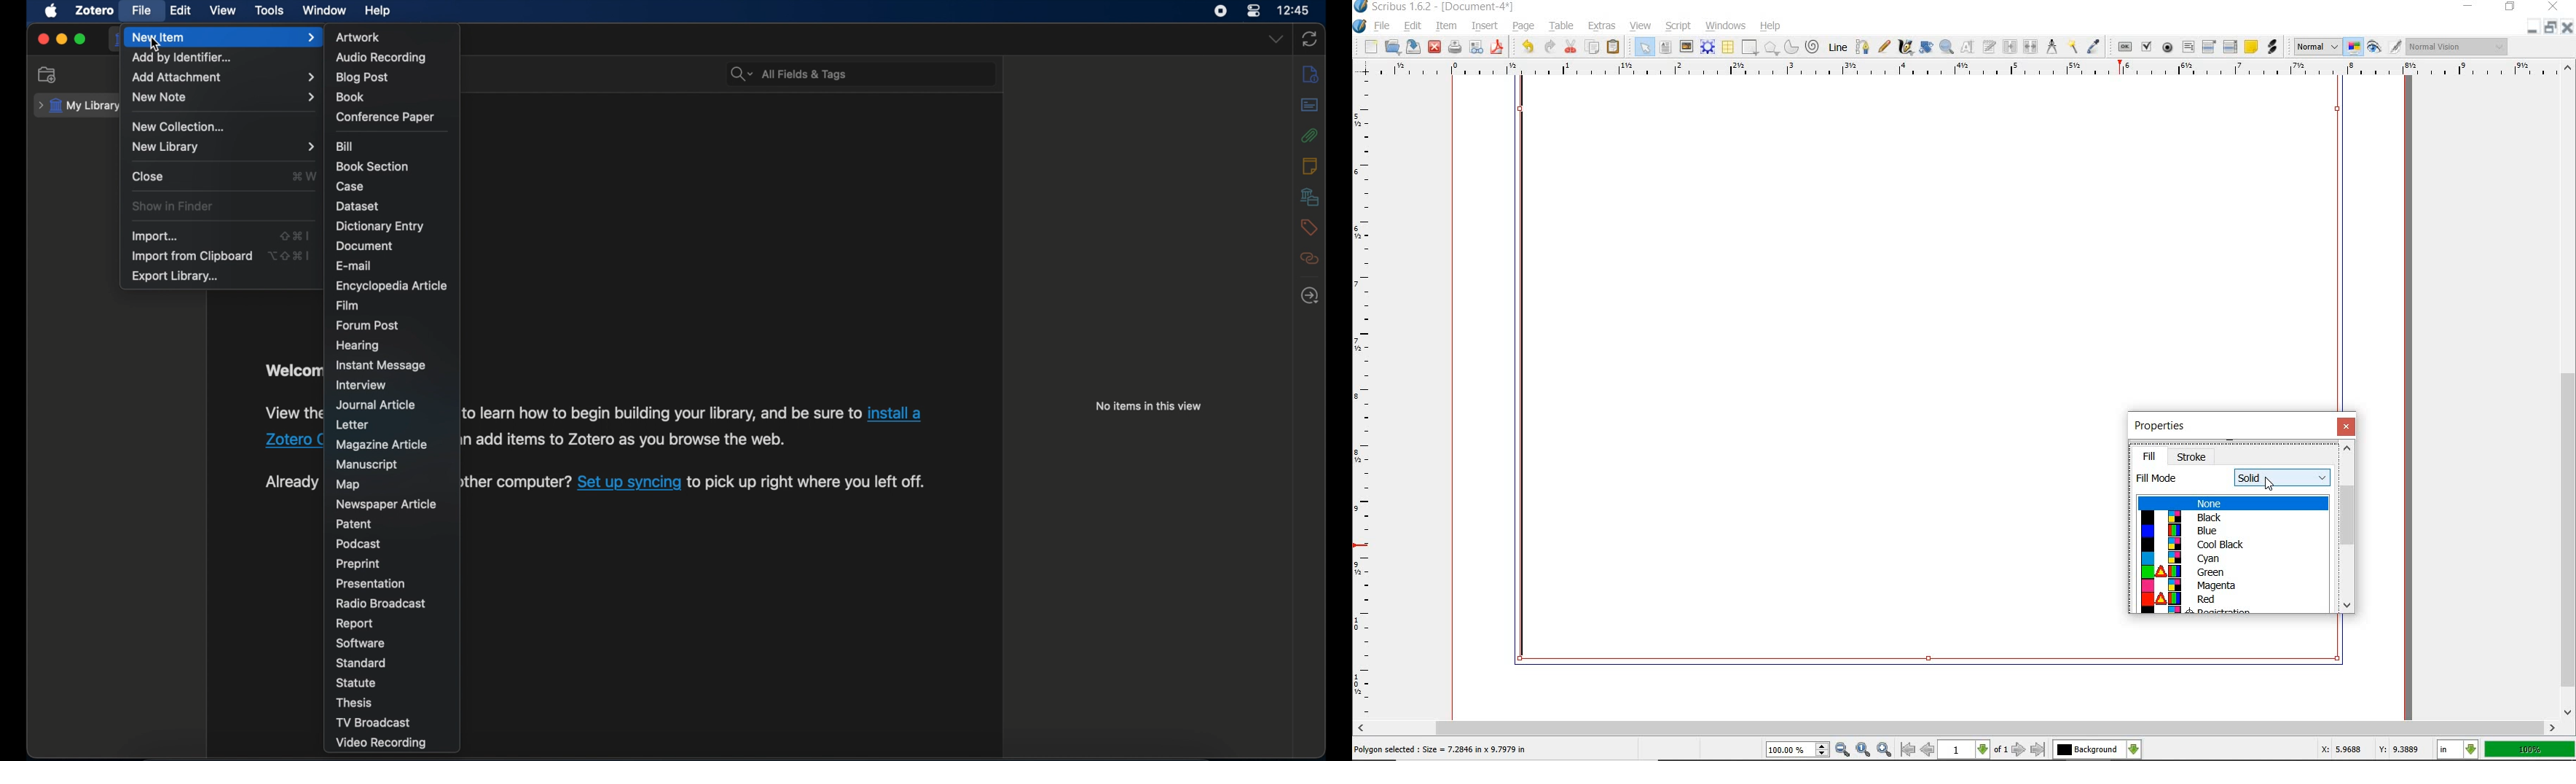 The height and width of the screenshot is (784, 2576). What do you see at coordinates (225, 147) in the screenshot?
I see `new library` at bounding box center [225, 147].